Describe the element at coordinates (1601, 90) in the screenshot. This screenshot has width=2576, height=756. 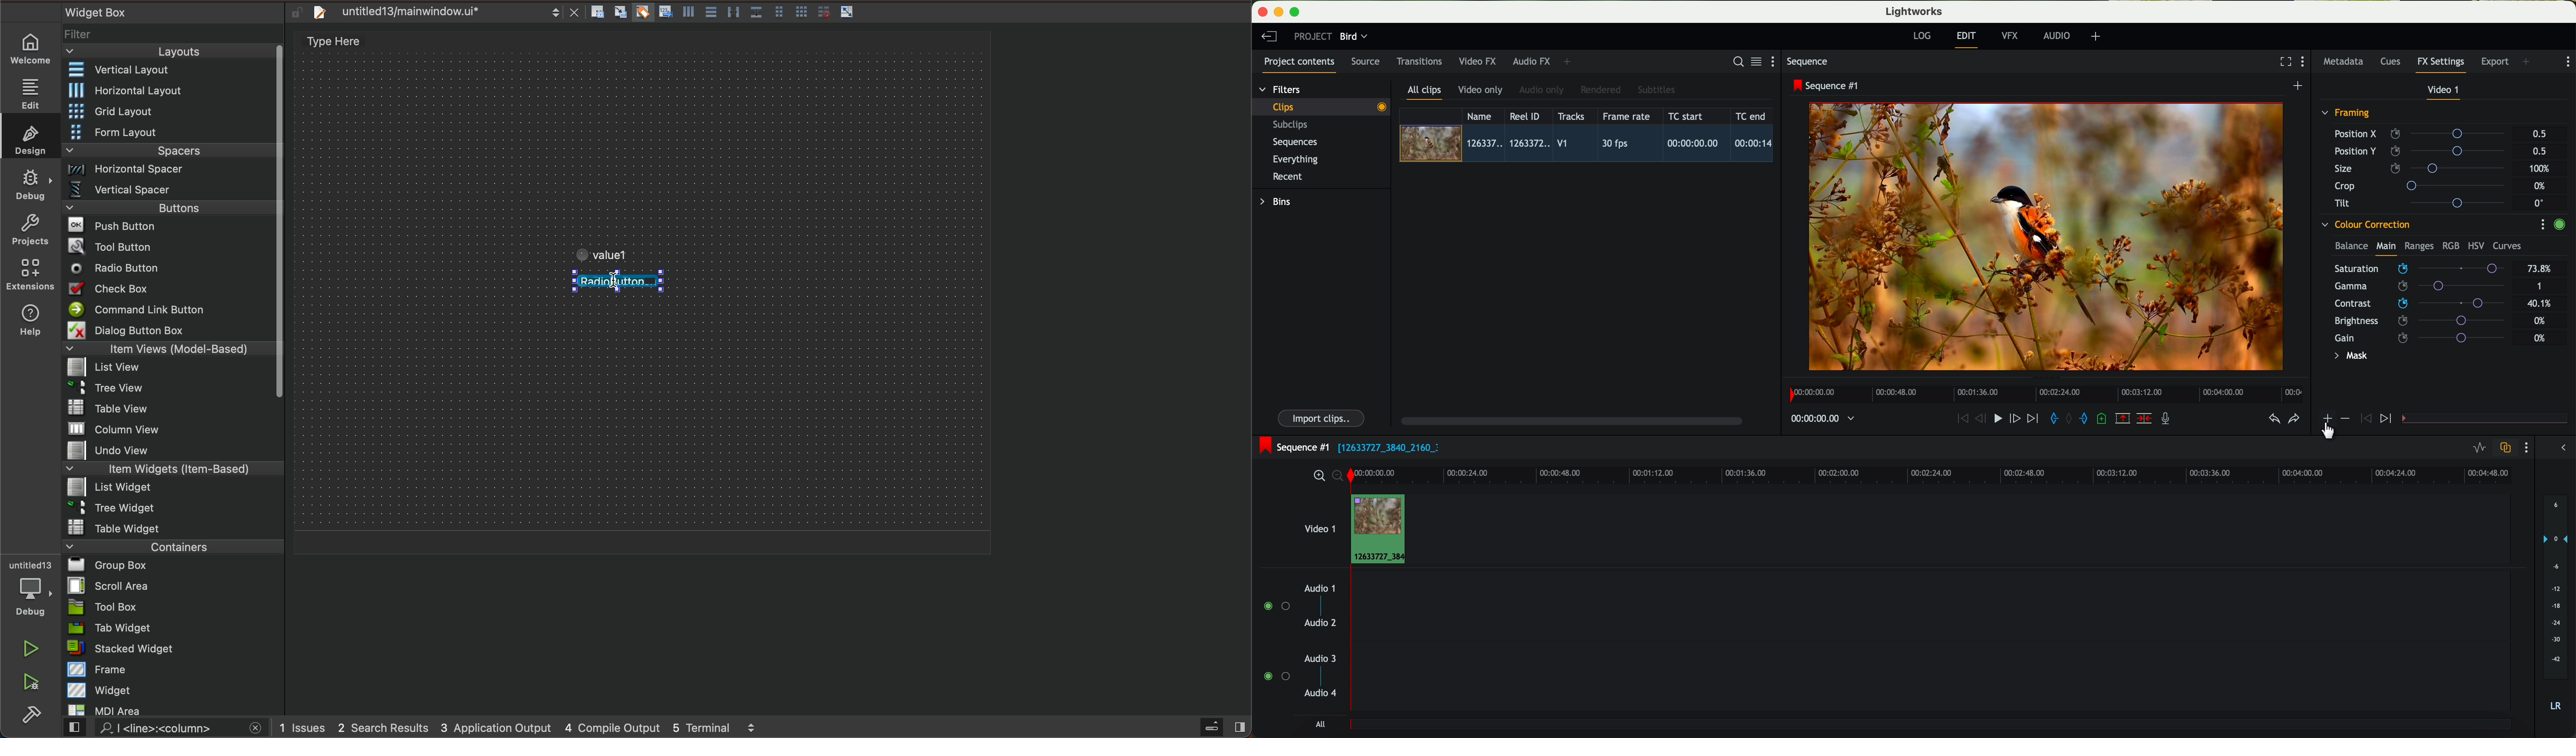
I see `rendered` at that location.